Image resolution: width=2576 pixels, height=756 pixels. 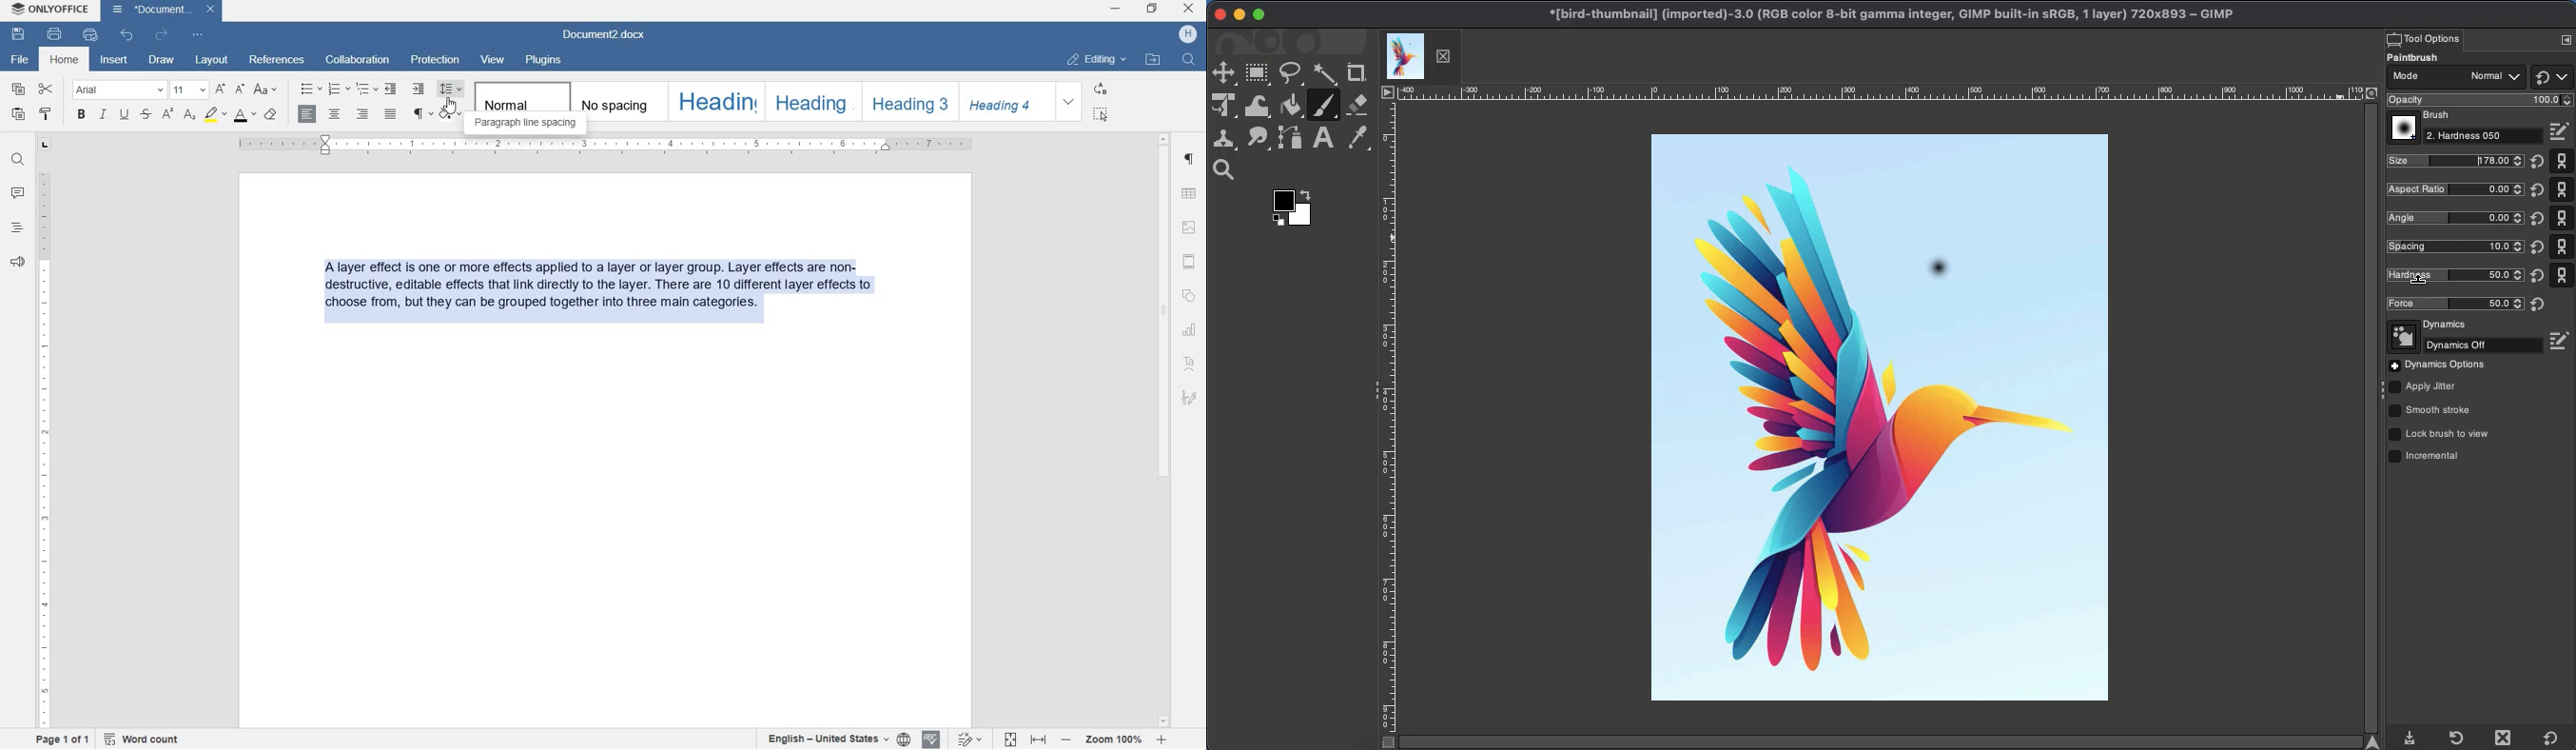 What do you see at coordinates (2452, 246) in the screenshot?
I see `Spacing` at bounding box center [2452, 246].